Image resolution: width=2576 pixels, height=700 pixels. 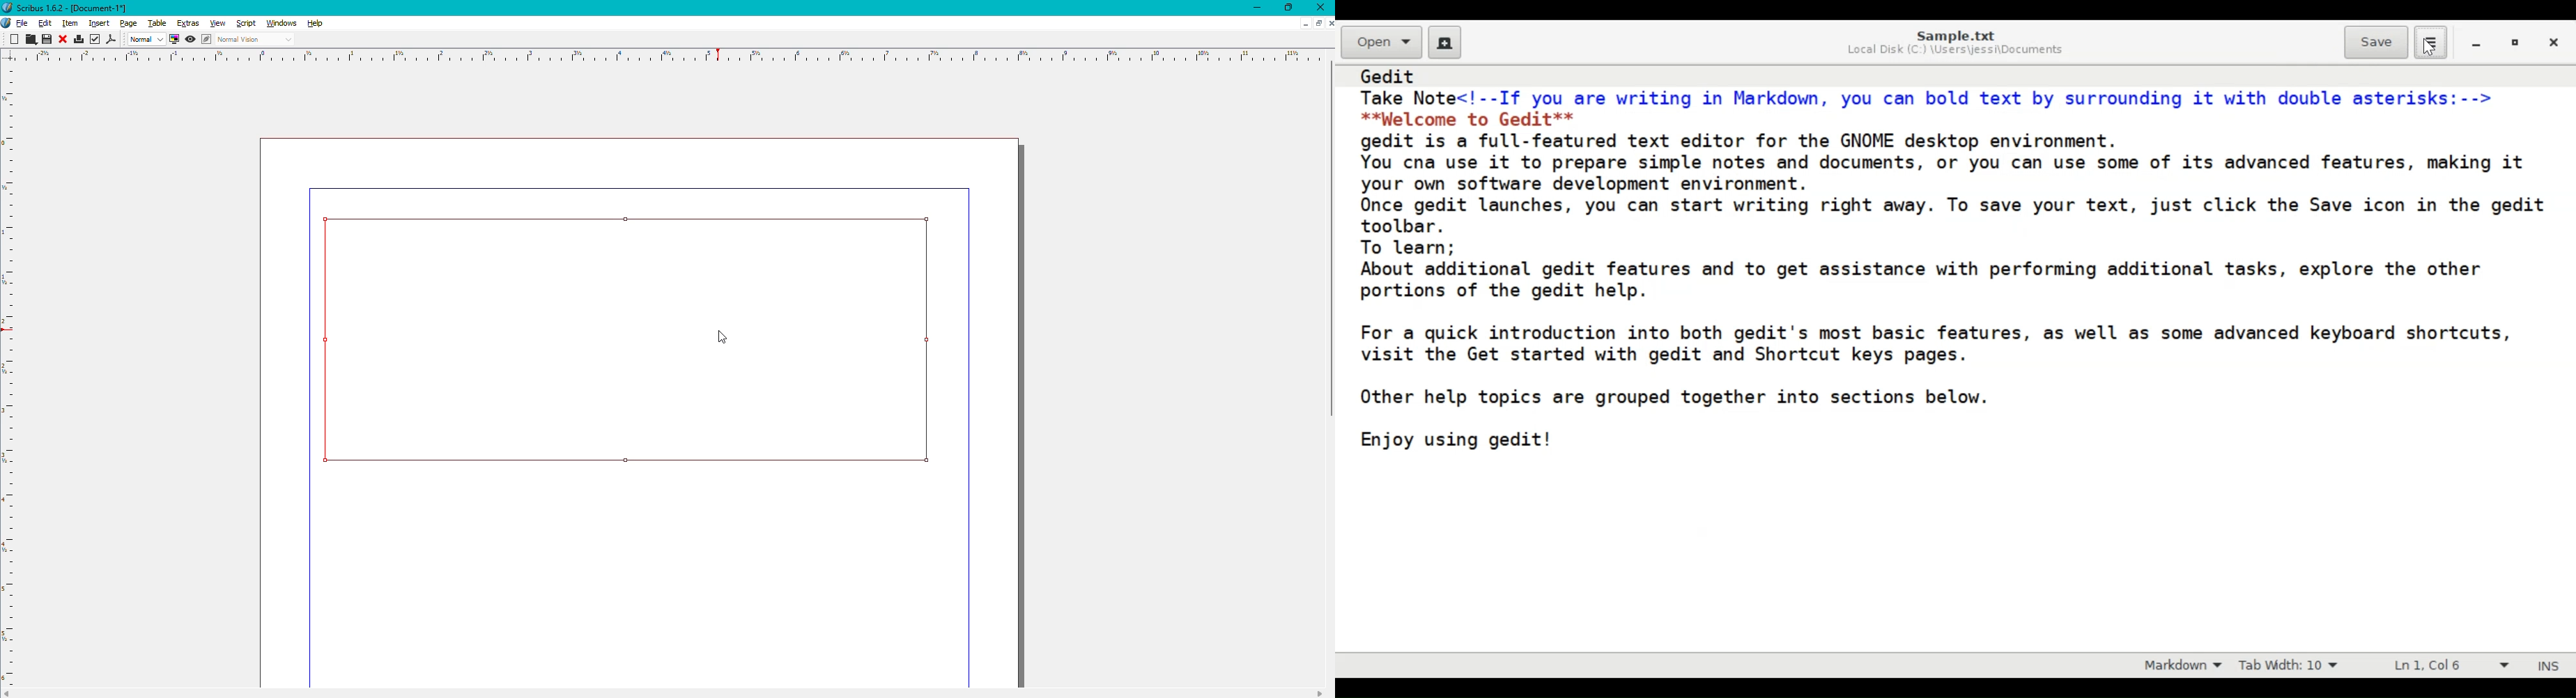 What do you see at coordinates (31, 40) in the screenshot?
I see `Cut, Copy, Paste` at bounding box center [31, 40].